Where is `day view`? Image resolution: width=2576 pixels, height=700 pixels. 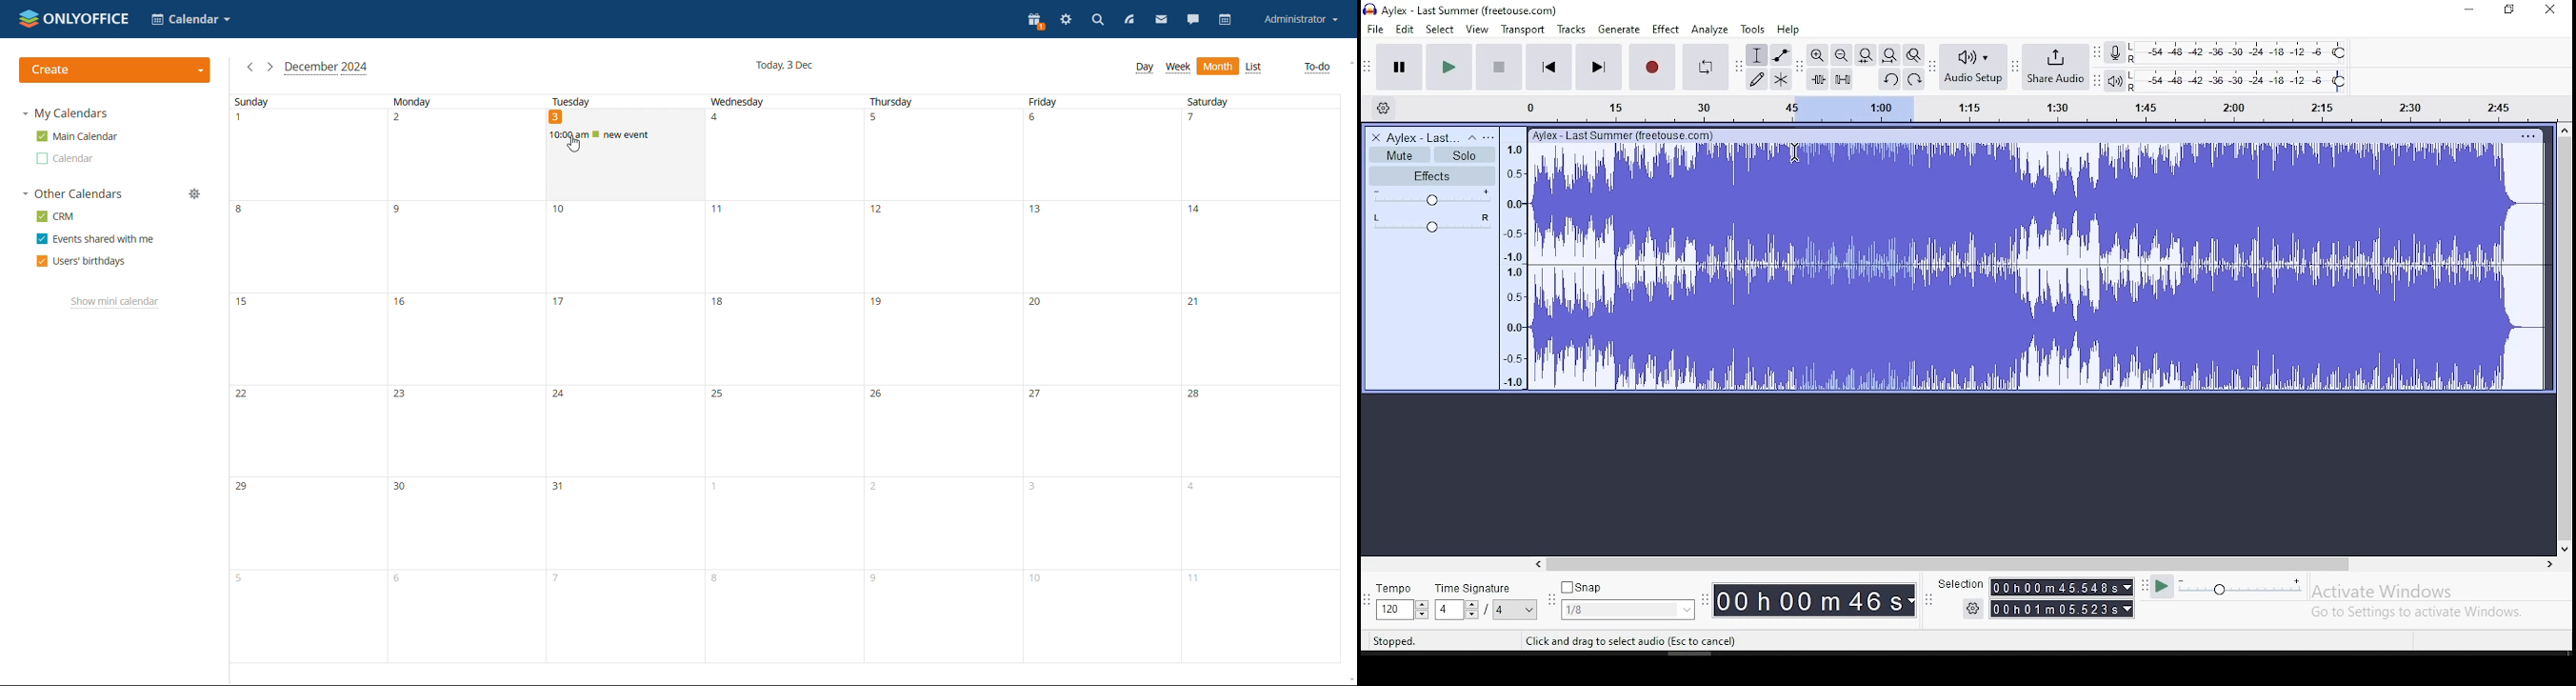
day view is located at coordinates (1144, 69).